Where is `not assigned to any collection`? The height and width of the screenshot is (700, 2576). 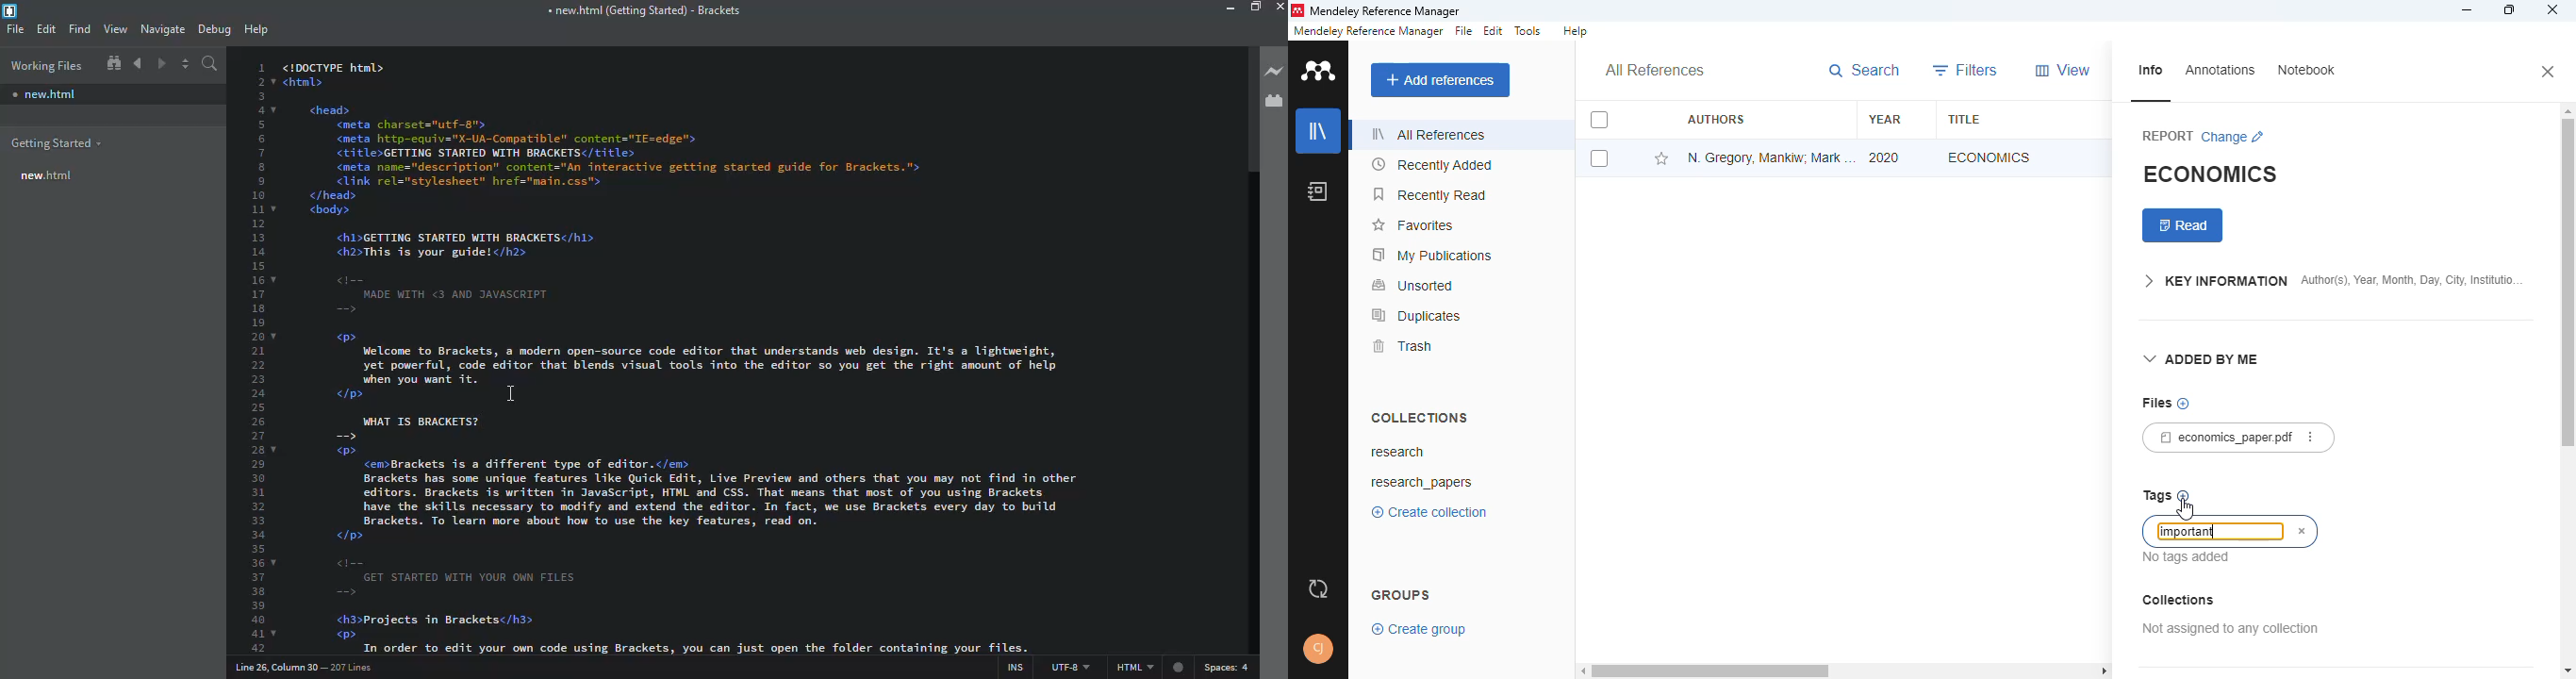
not assigned to any collection is located at coordinates (2231, 628).